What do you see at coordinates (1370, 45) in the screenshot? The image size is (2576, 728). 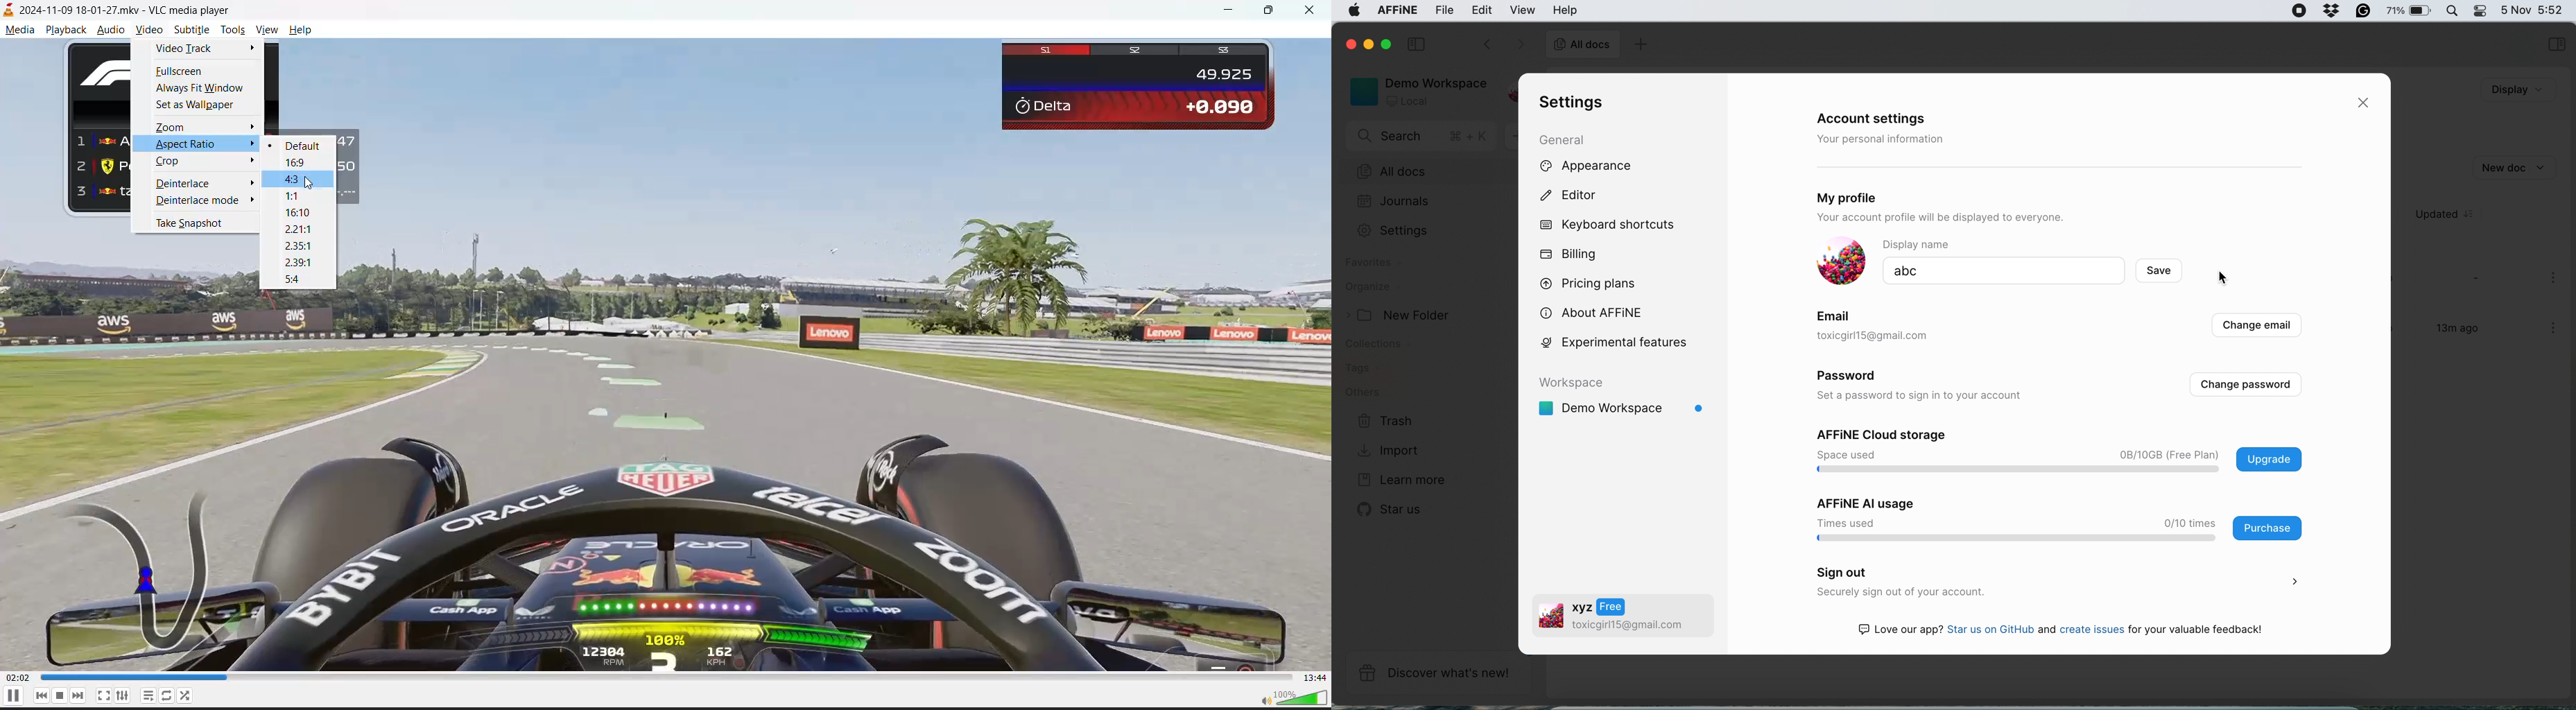 I see `minimise` at bounding box center [1370, 45].